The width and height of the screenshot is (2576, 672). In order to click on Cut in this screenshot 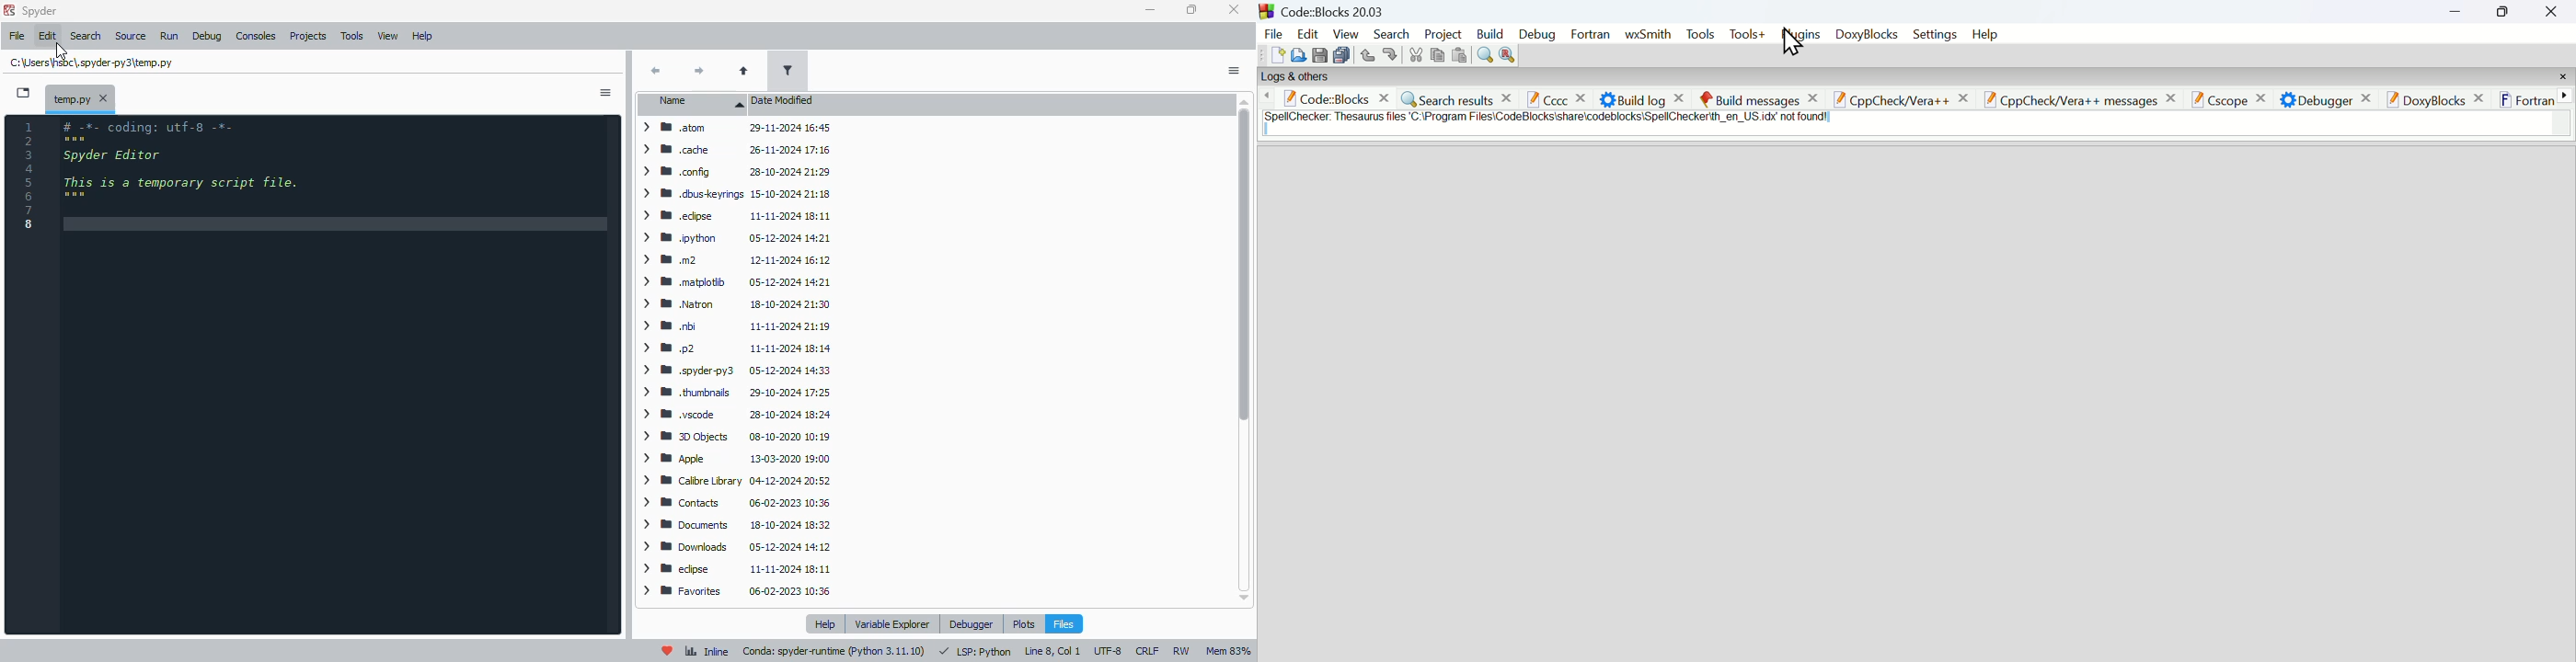, I will do `click(1416, 54)`.